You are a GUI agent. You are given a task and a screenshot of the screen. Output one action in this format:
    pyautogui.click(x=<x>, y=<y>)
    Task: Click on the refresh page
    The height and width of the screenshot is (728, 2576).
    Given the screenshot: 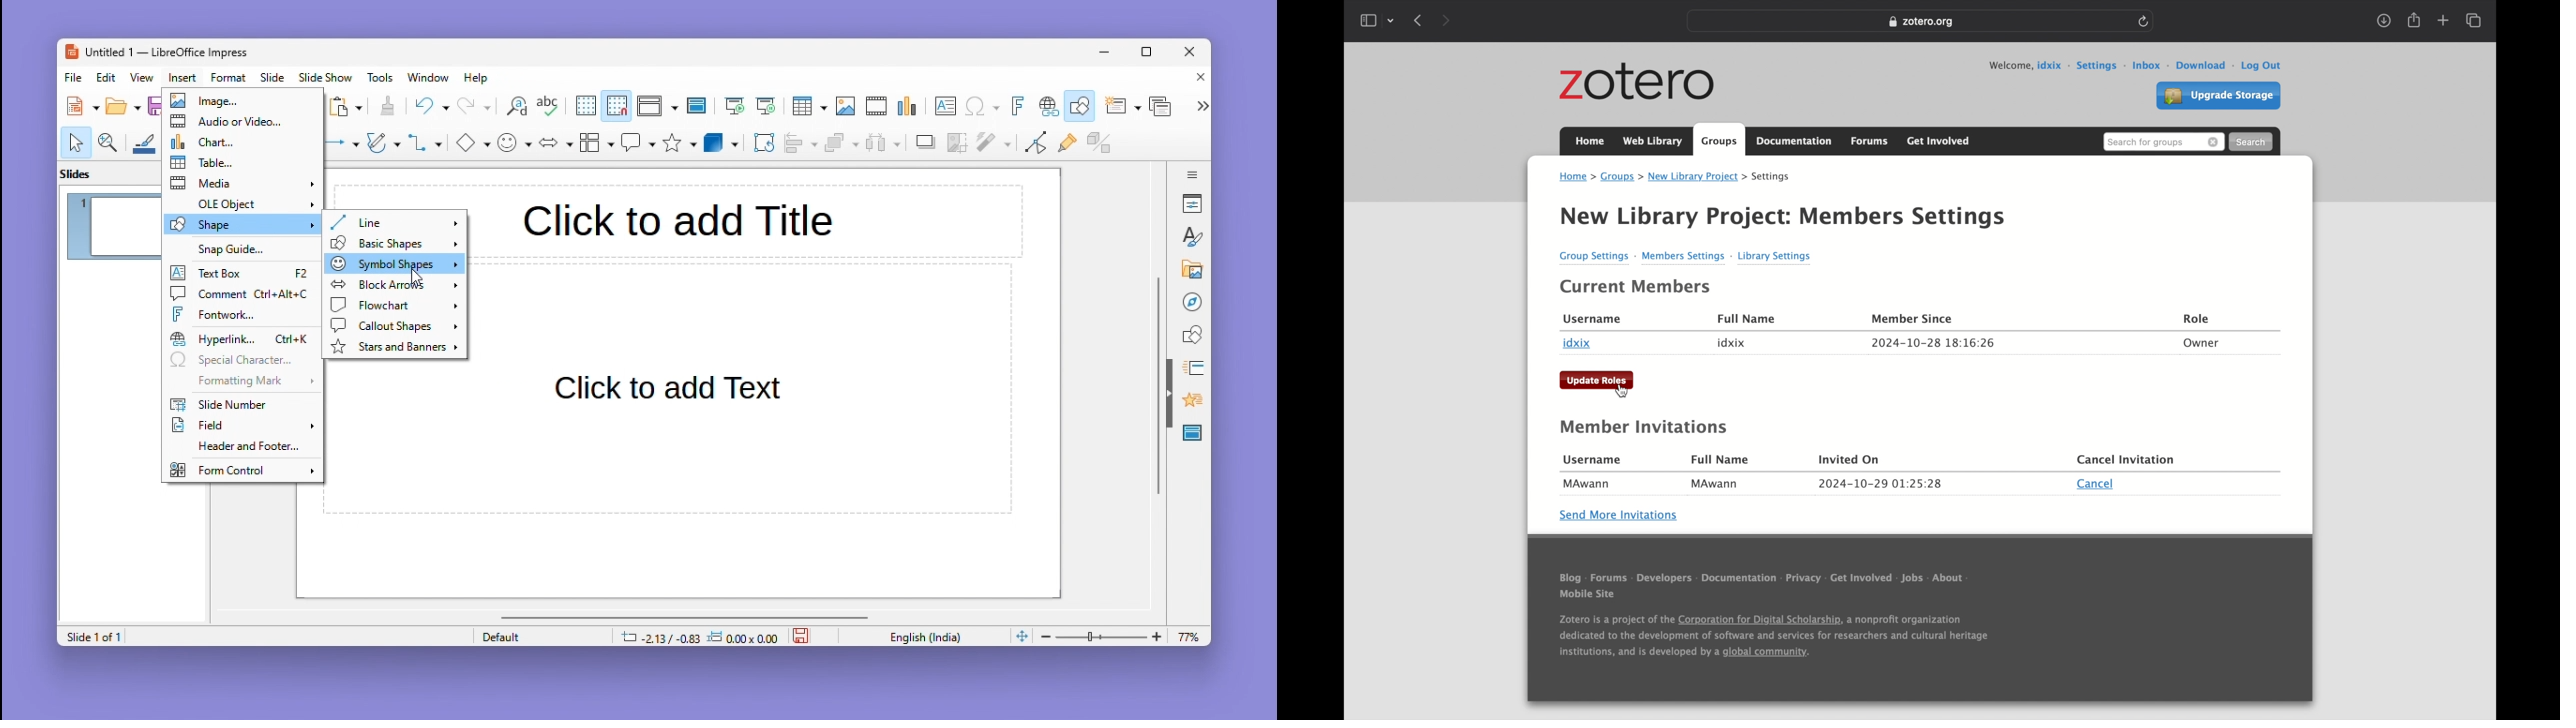 What is the action you would take?
    pyautogui.click(x=2143, y=20)
    